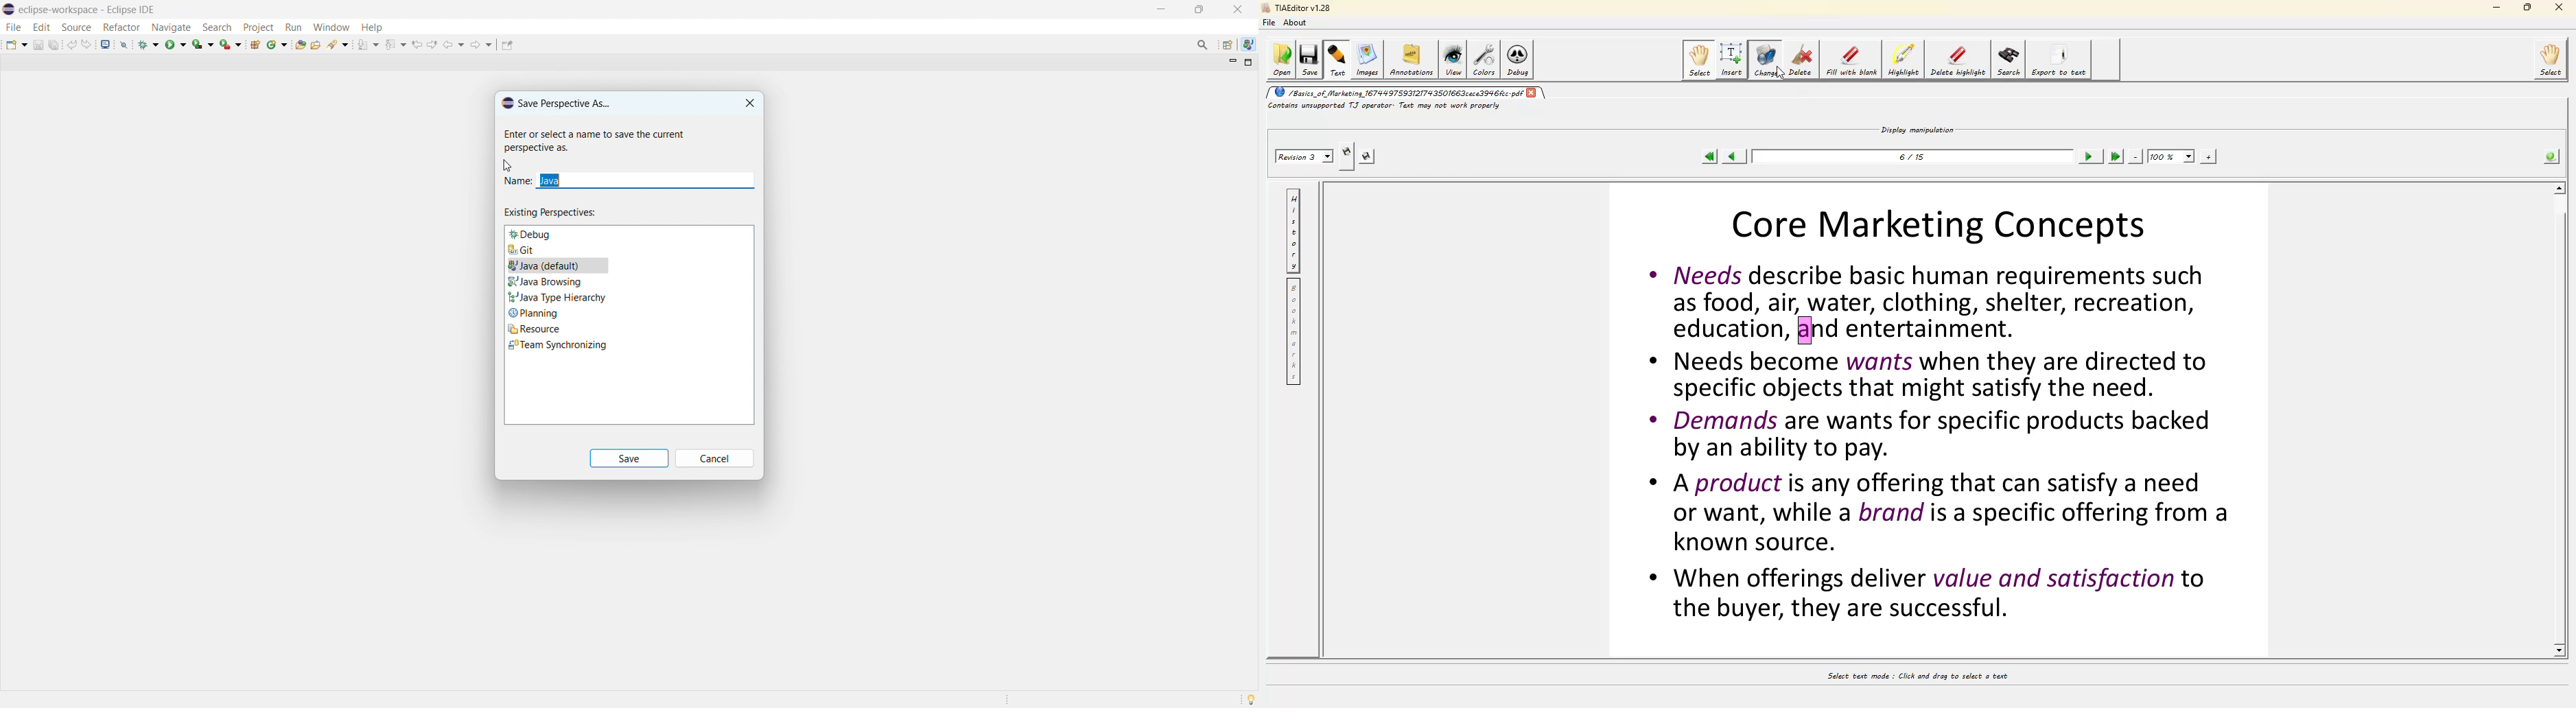  What do you see at coordinates (15, 44) in the screenshot?
I see `new` at bounding box center [15, 44].